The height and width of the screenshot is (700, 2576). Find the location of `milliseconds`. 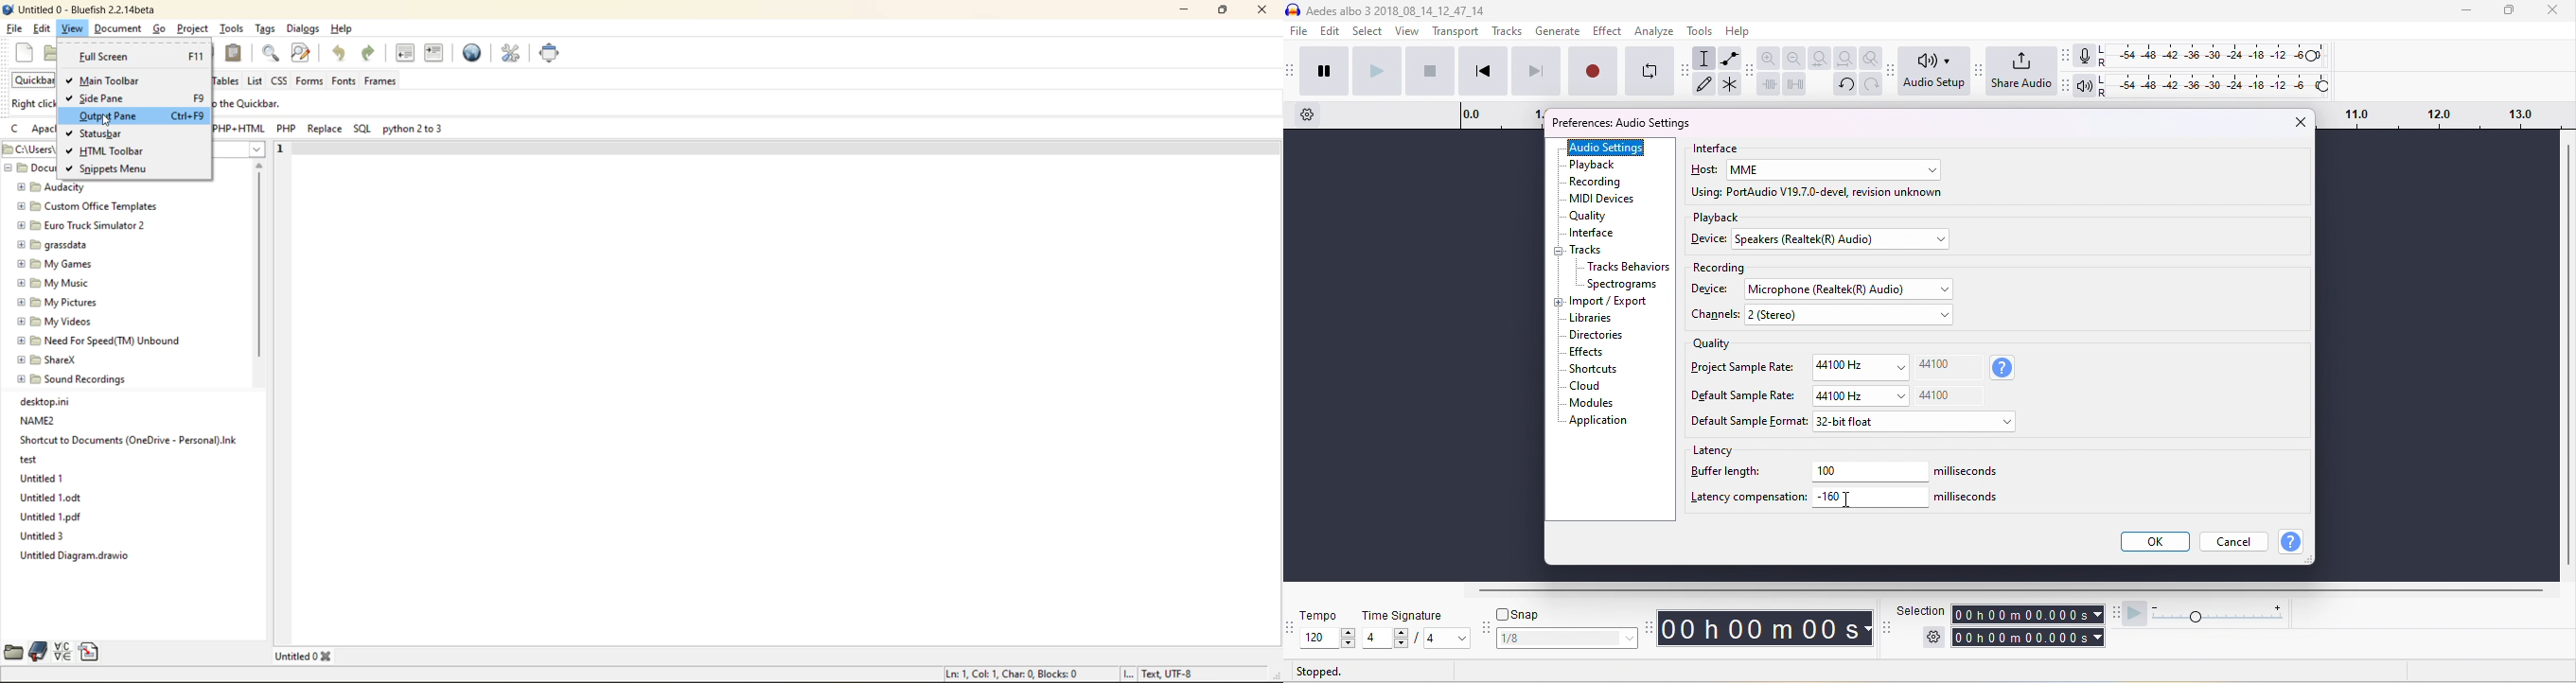

milliseconds is located at coordinates (1968, 496).